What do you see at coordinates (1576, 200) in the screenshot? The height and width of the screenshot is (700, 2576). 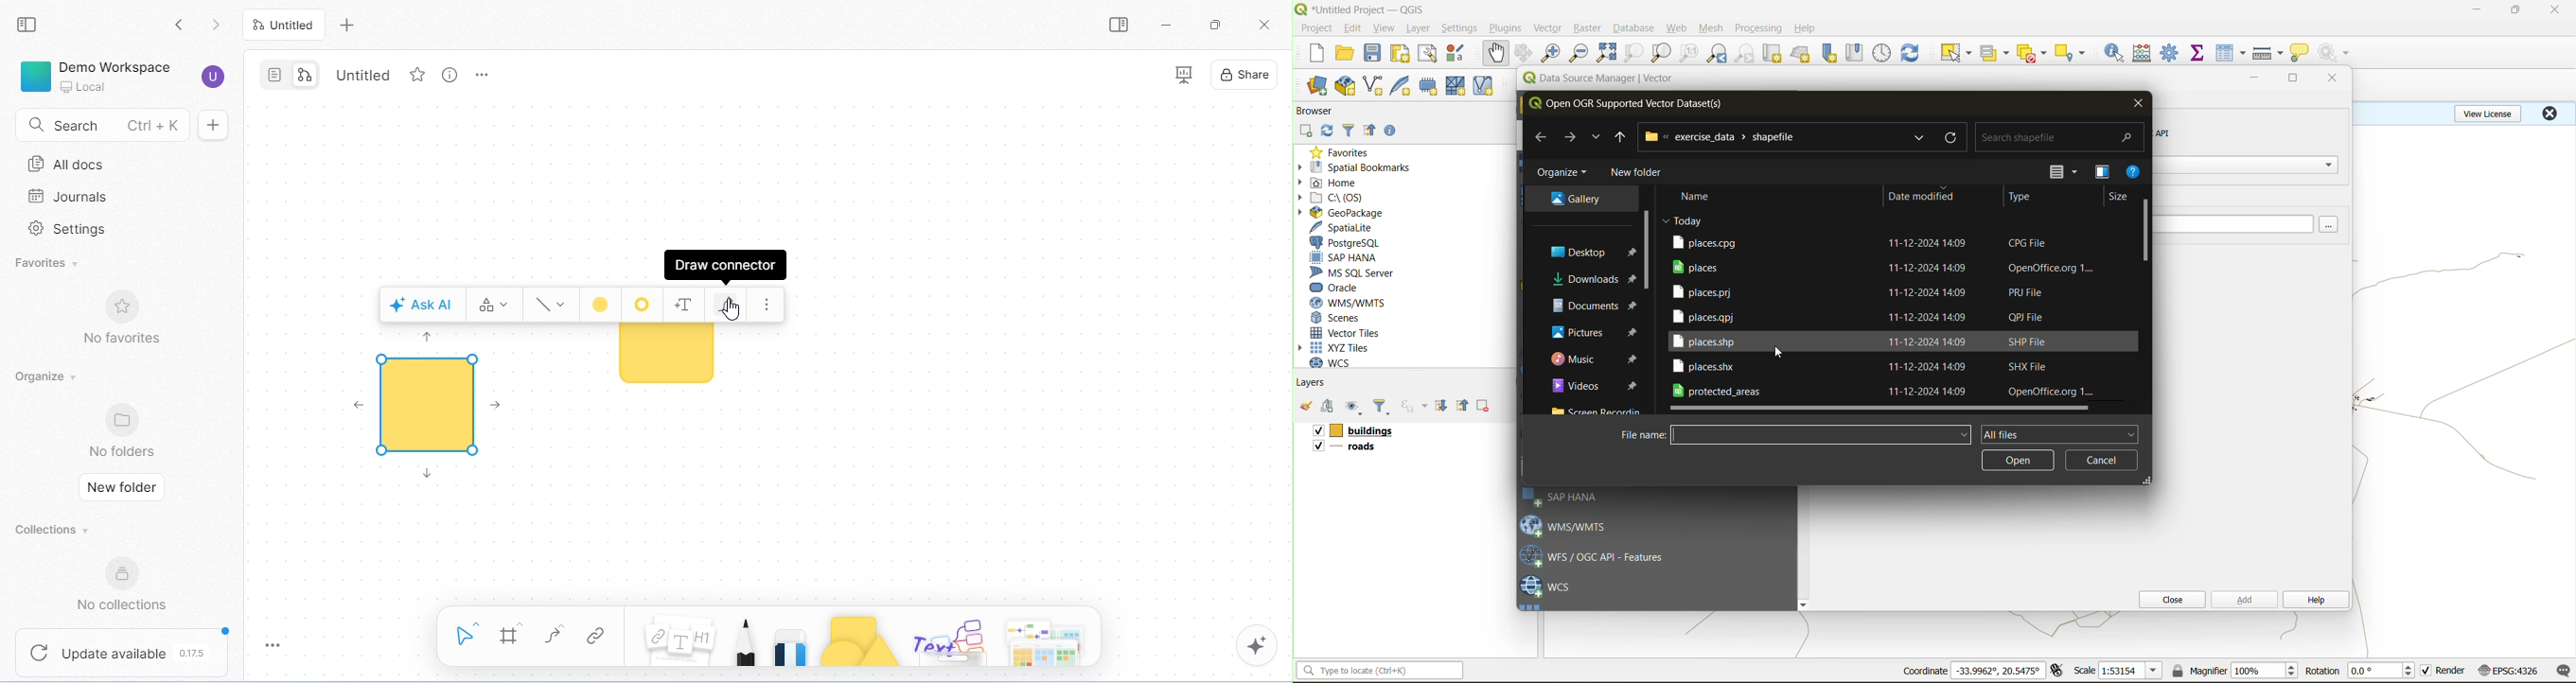 I see `folder explorer` at bounding box center [1576, 200].